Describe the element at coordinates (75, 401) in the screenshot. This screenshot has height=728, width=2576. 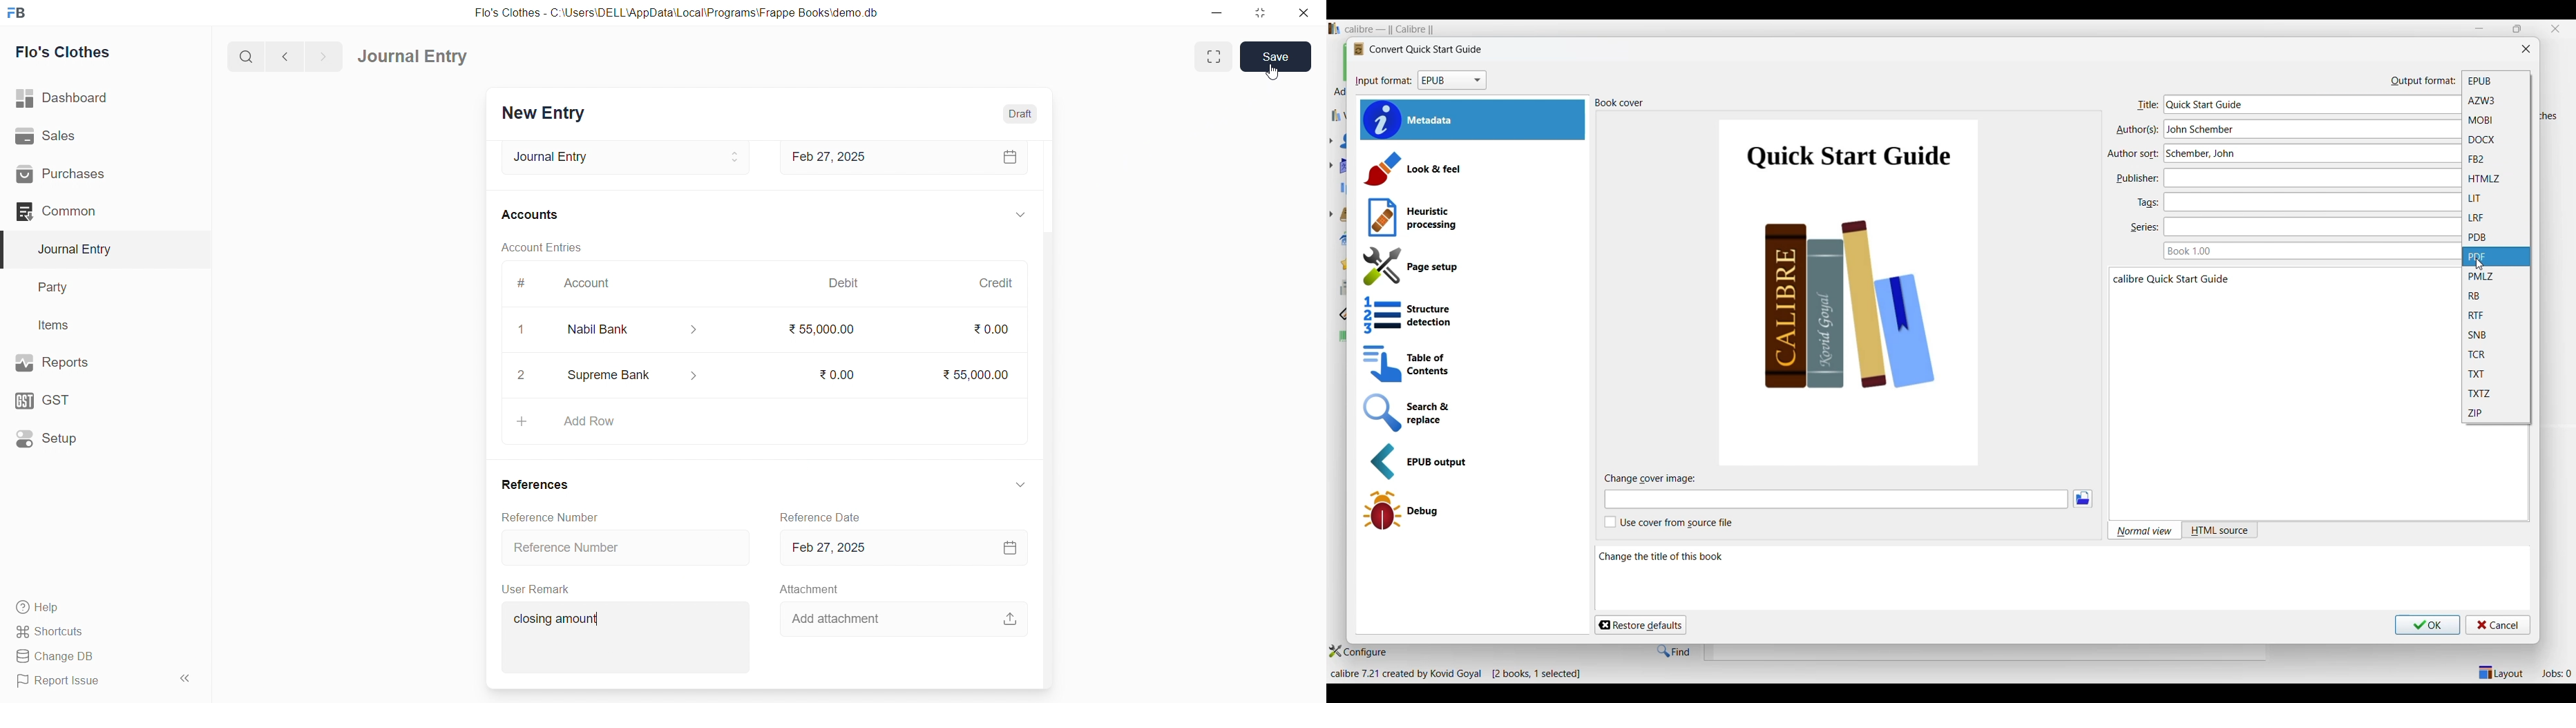
I see `GST` at that location.